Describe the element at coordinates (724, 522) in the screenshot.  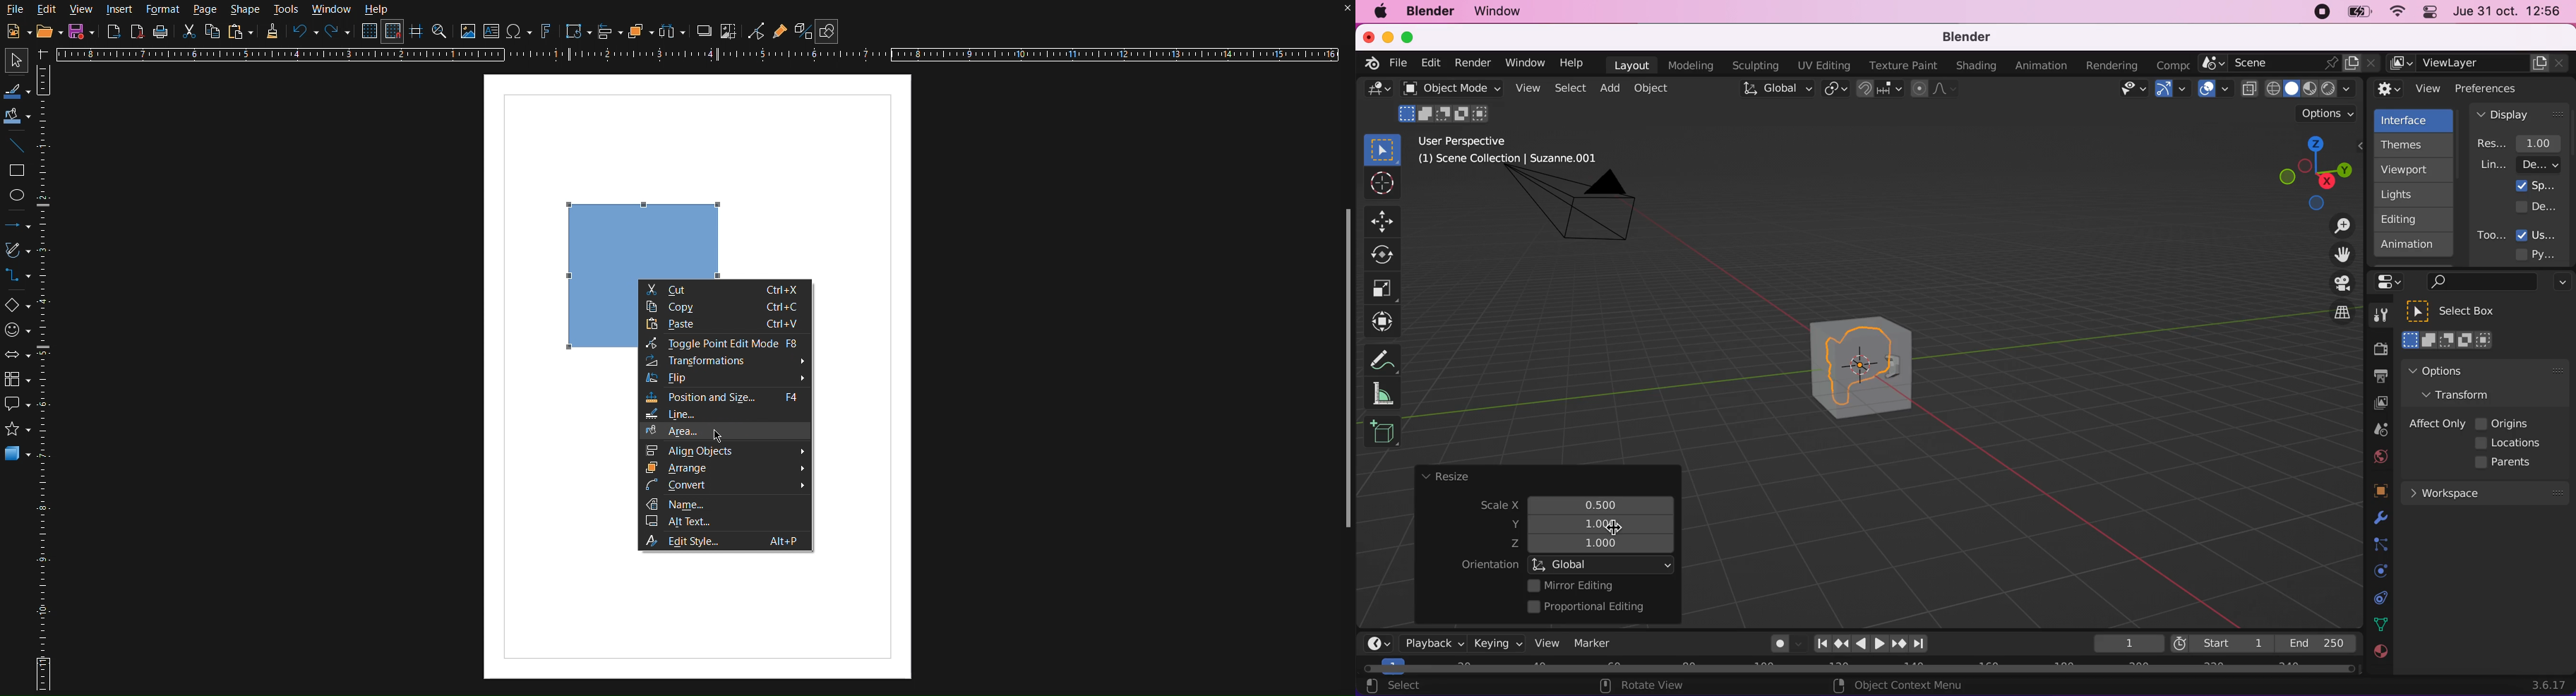
I see `Alt Text` at that location.